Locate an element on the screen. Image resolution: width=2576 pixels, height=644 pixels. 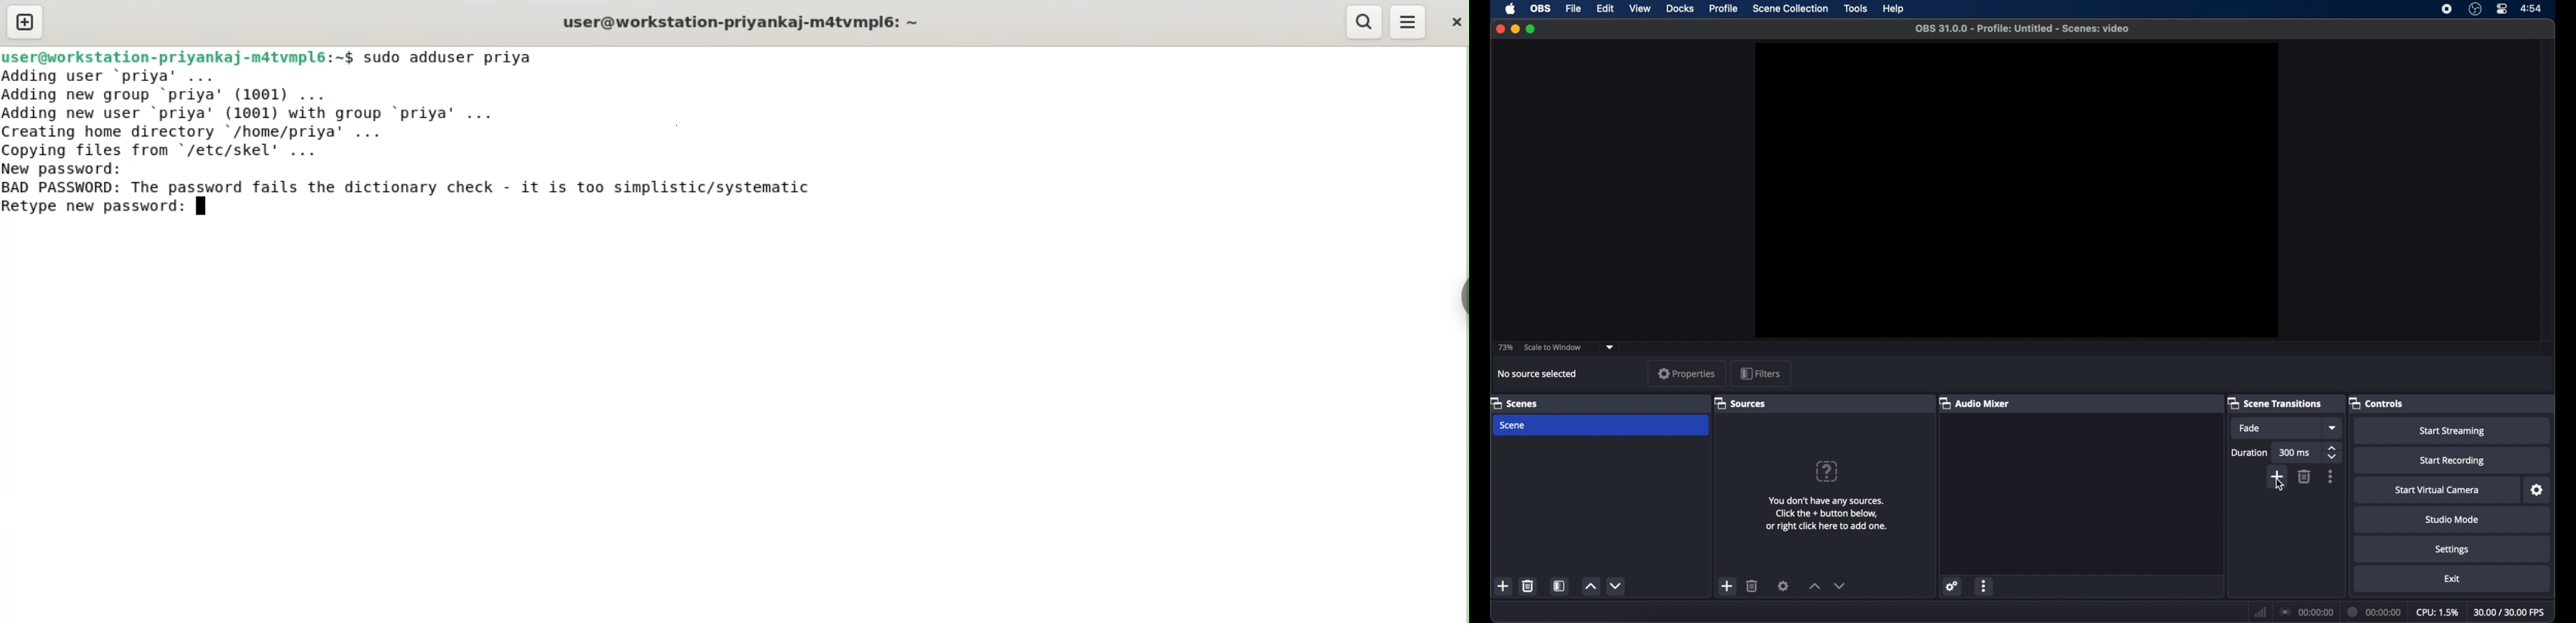
apple icon is located at coordinates (1511, 9).